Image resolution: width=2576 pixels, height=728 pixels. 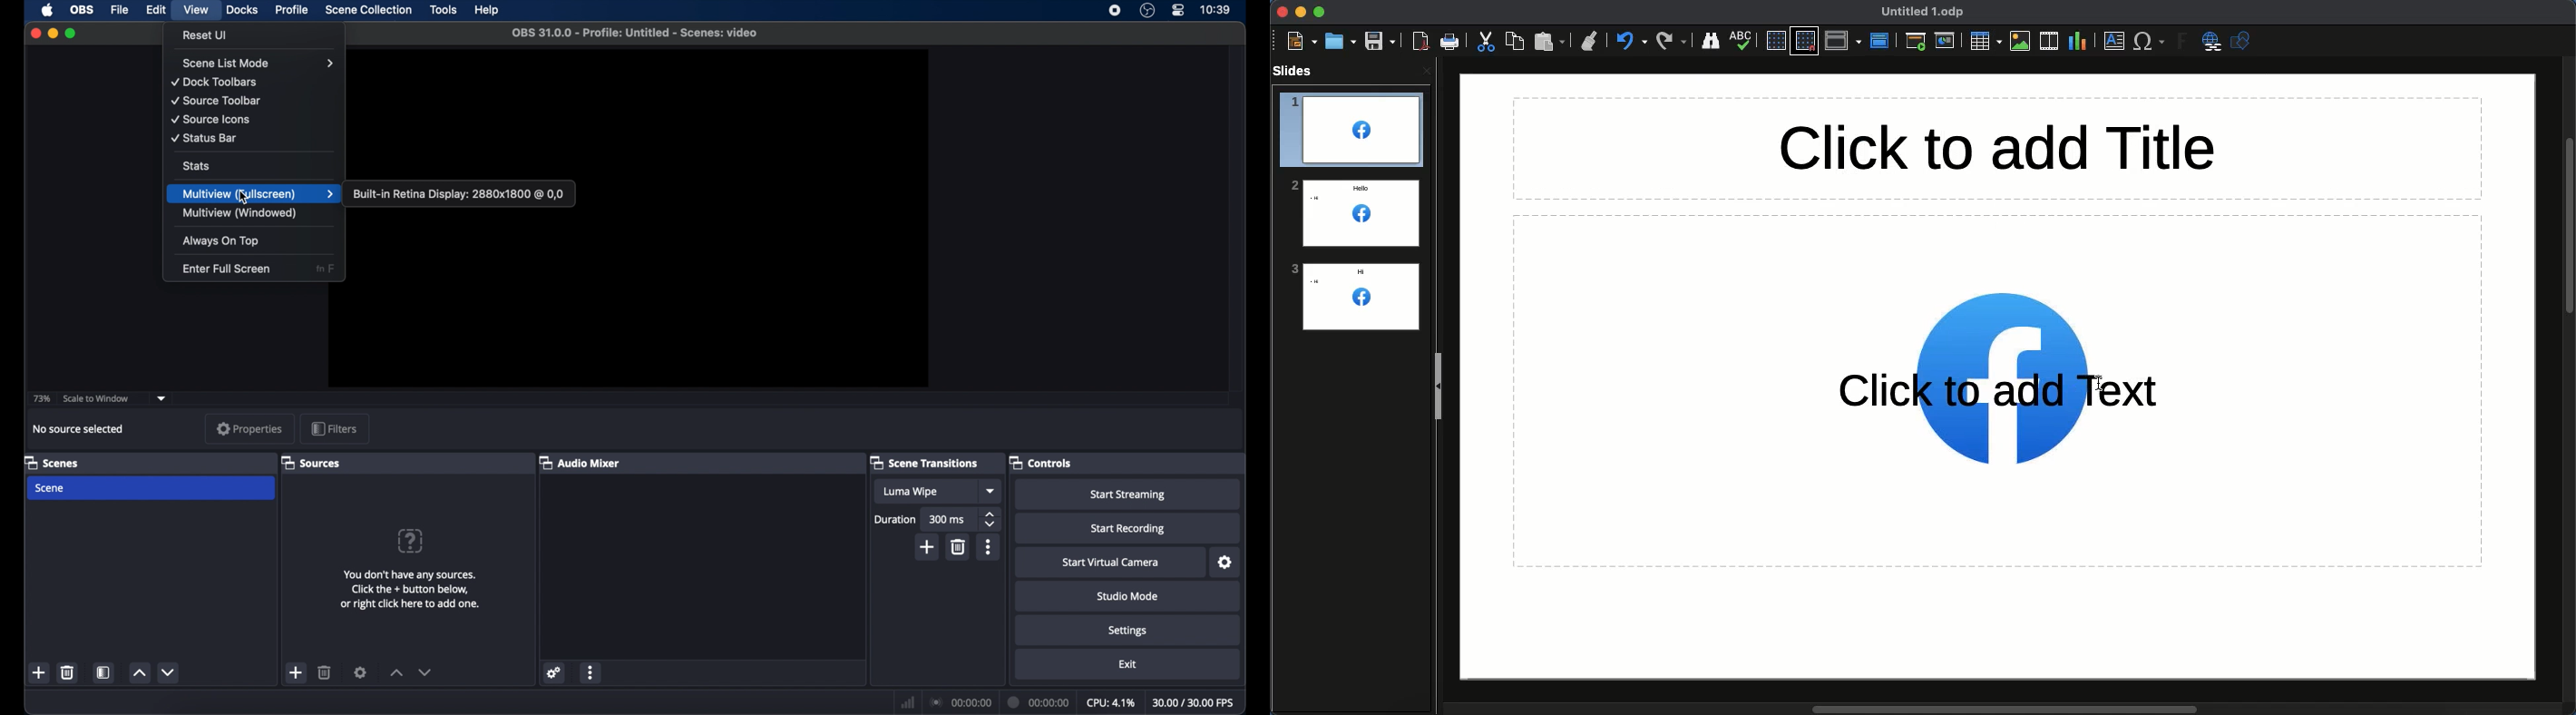 What do you see at coordinates (1300, 12) in the screenshot?
I see `Minimize` at bounding box center [1300, 12].